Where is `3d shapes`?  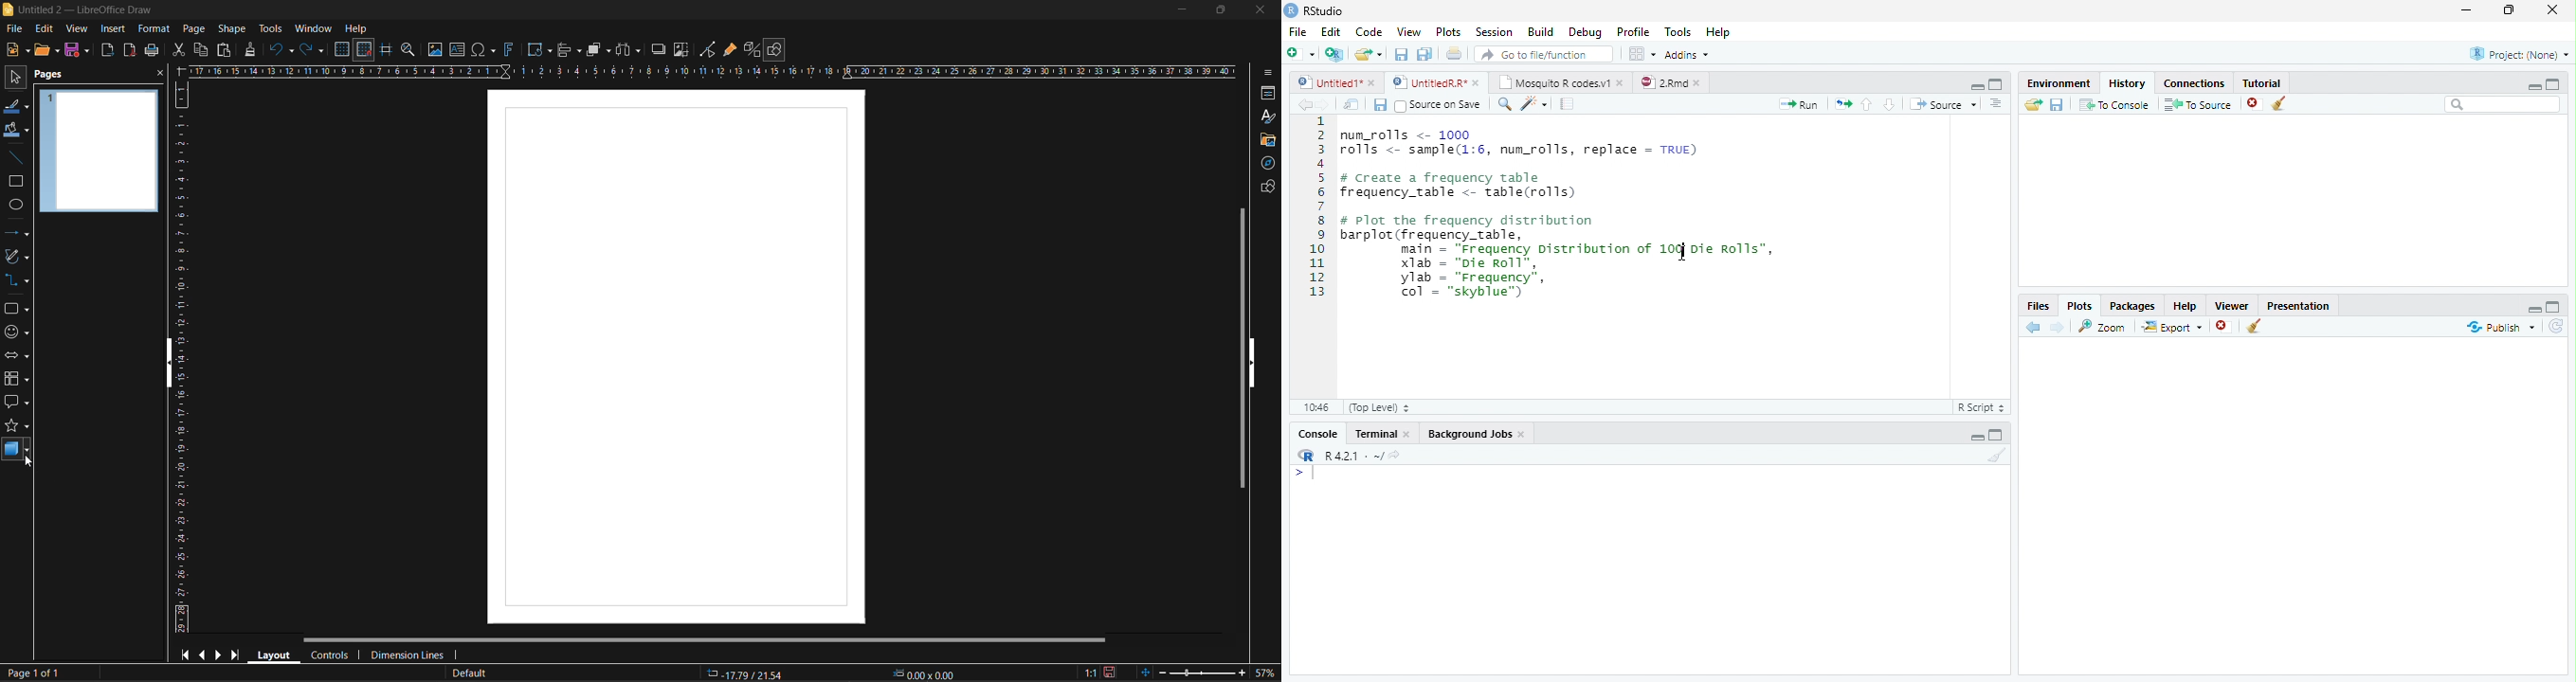
3d shapes is located at coordinates (17, 450).